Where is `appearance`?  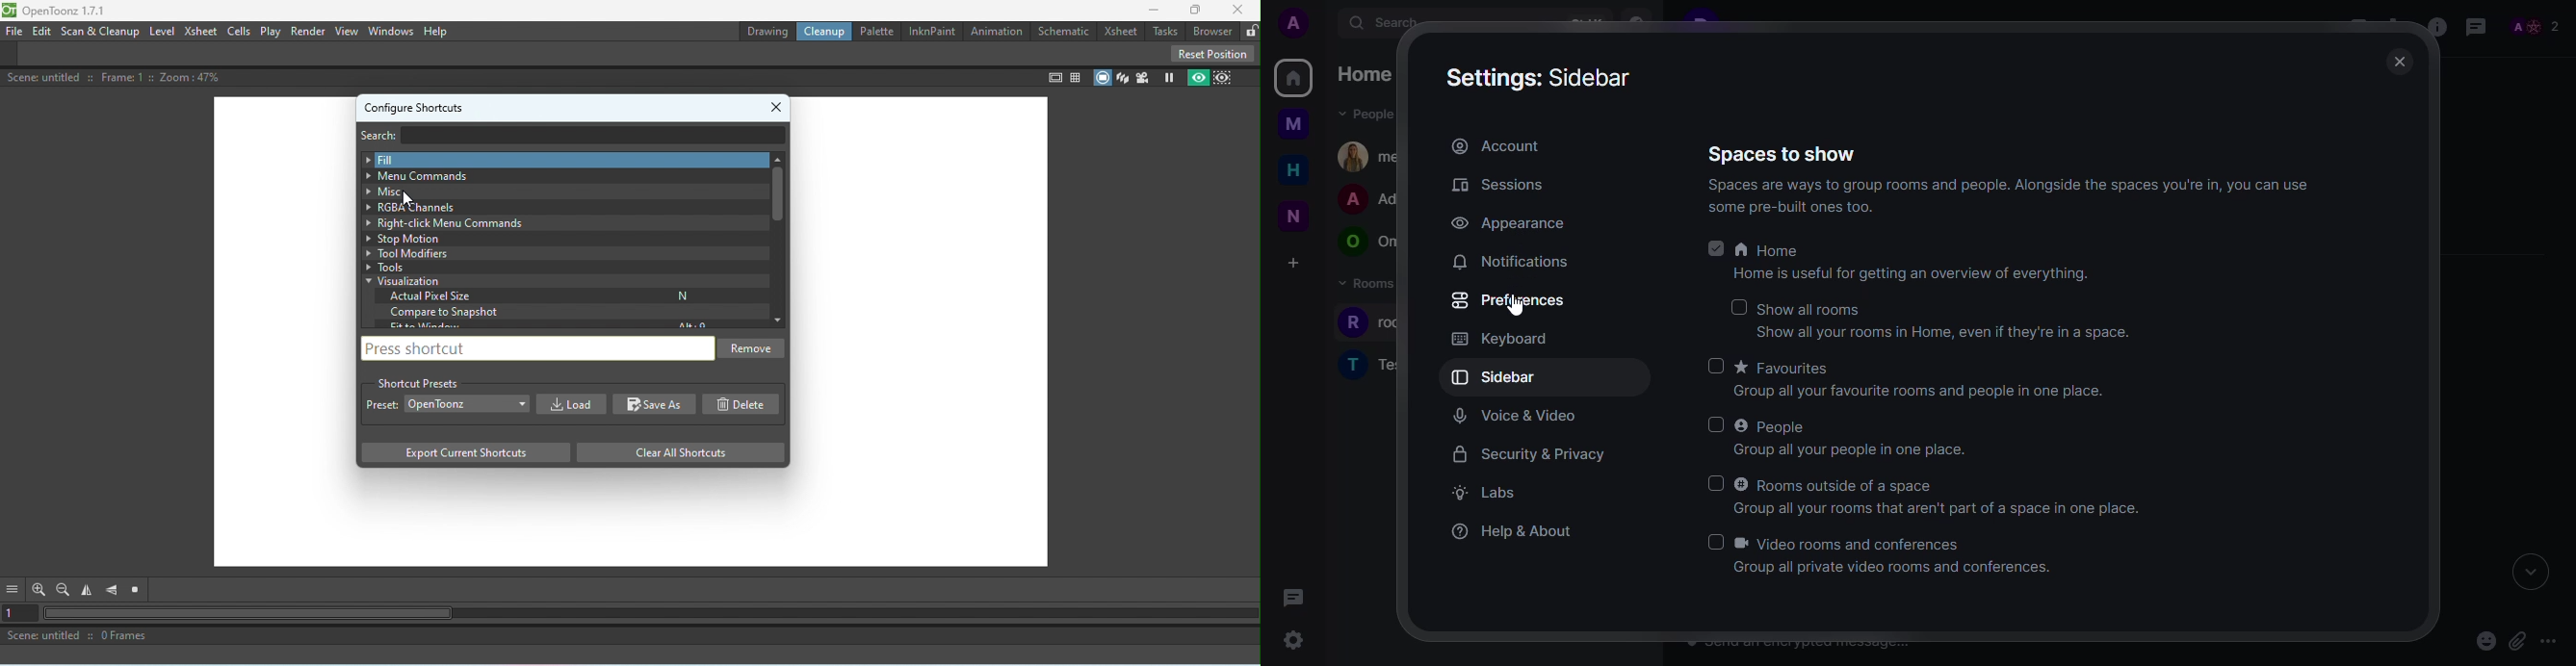 appearance is located at coordinates (1506, 224).